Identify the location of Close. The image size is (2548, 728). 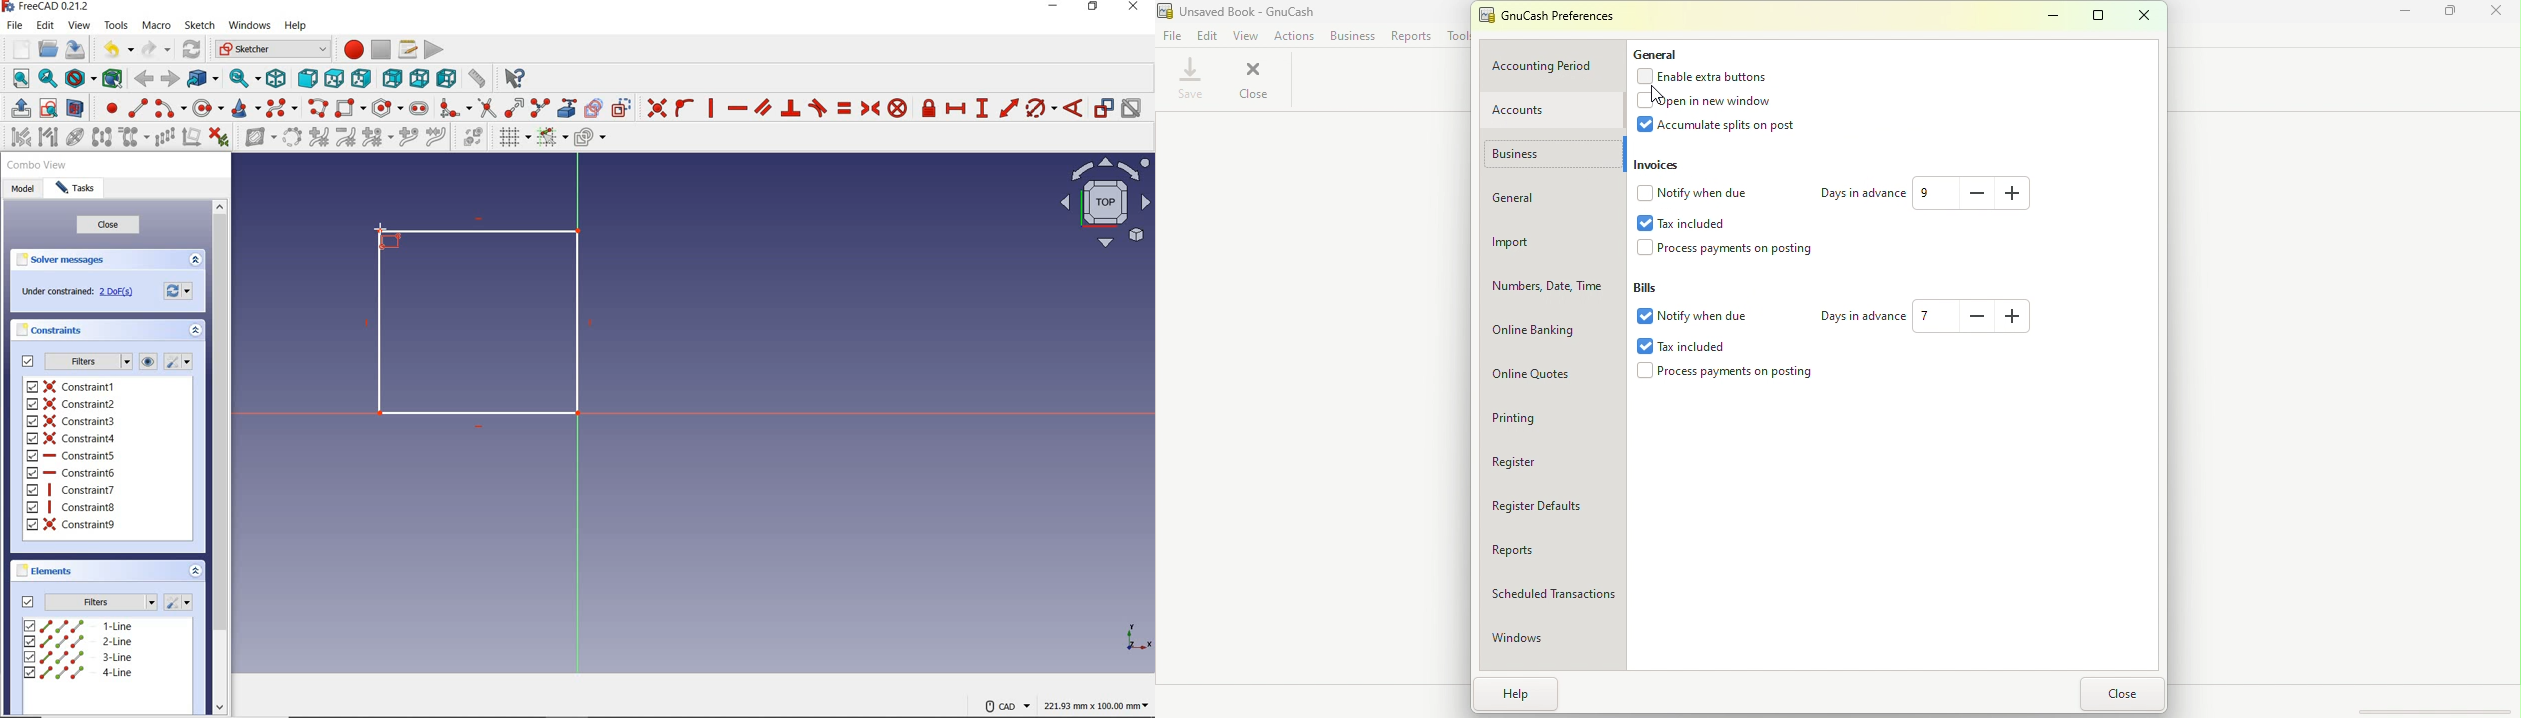
(2115, 700).